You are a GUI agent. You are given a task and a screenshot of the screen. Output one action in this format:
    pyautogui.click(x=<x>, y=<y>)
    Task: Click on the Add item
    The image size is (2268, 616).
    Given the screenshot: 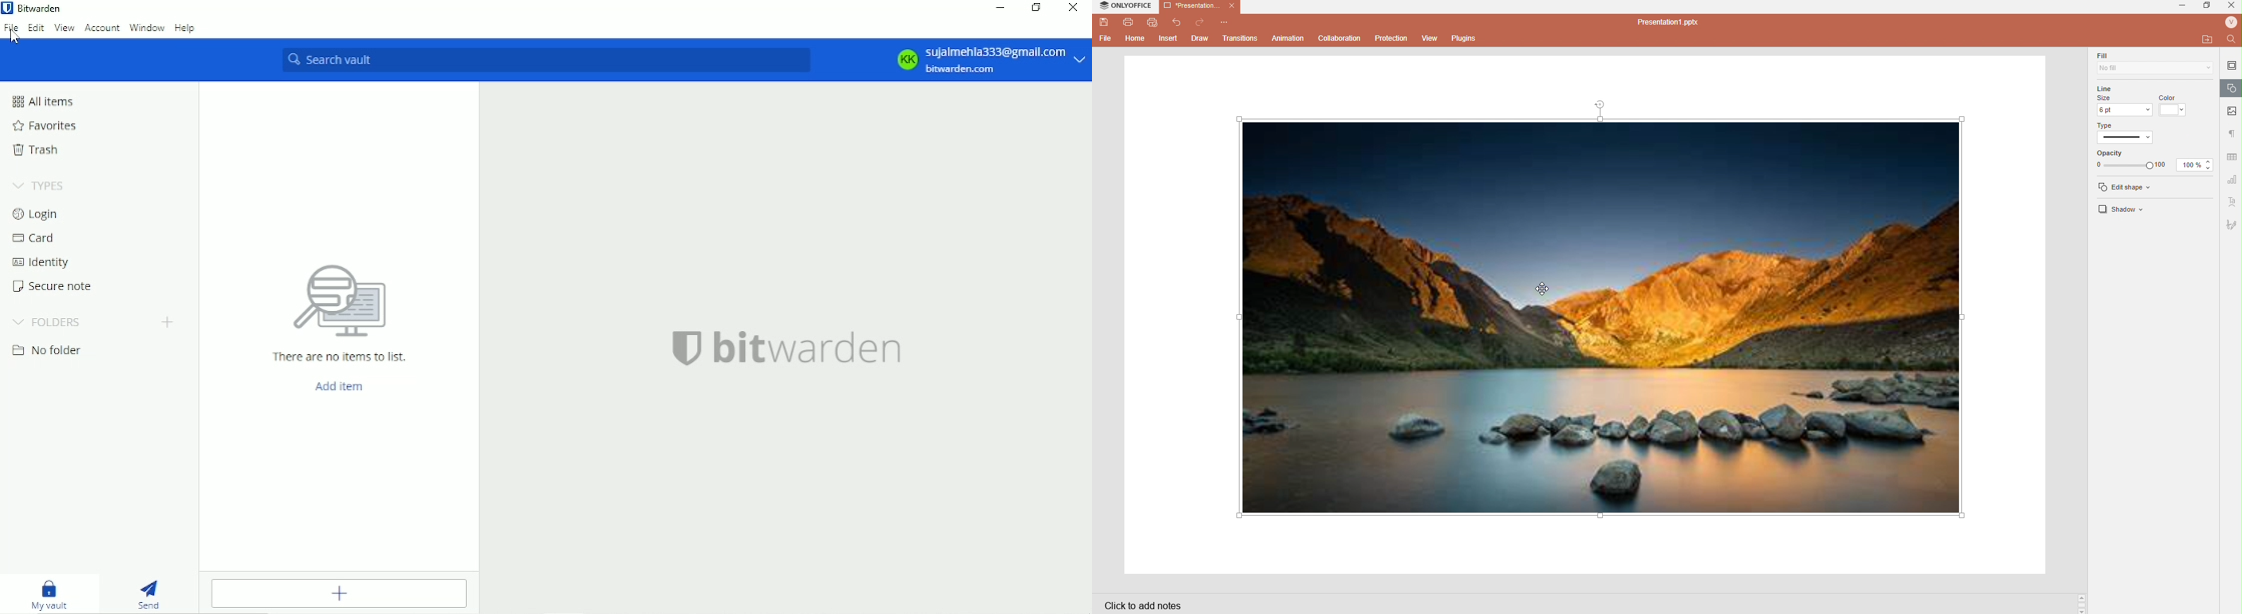 What is the action you would take?
    pyautogui.click(x=340, y=594)
    